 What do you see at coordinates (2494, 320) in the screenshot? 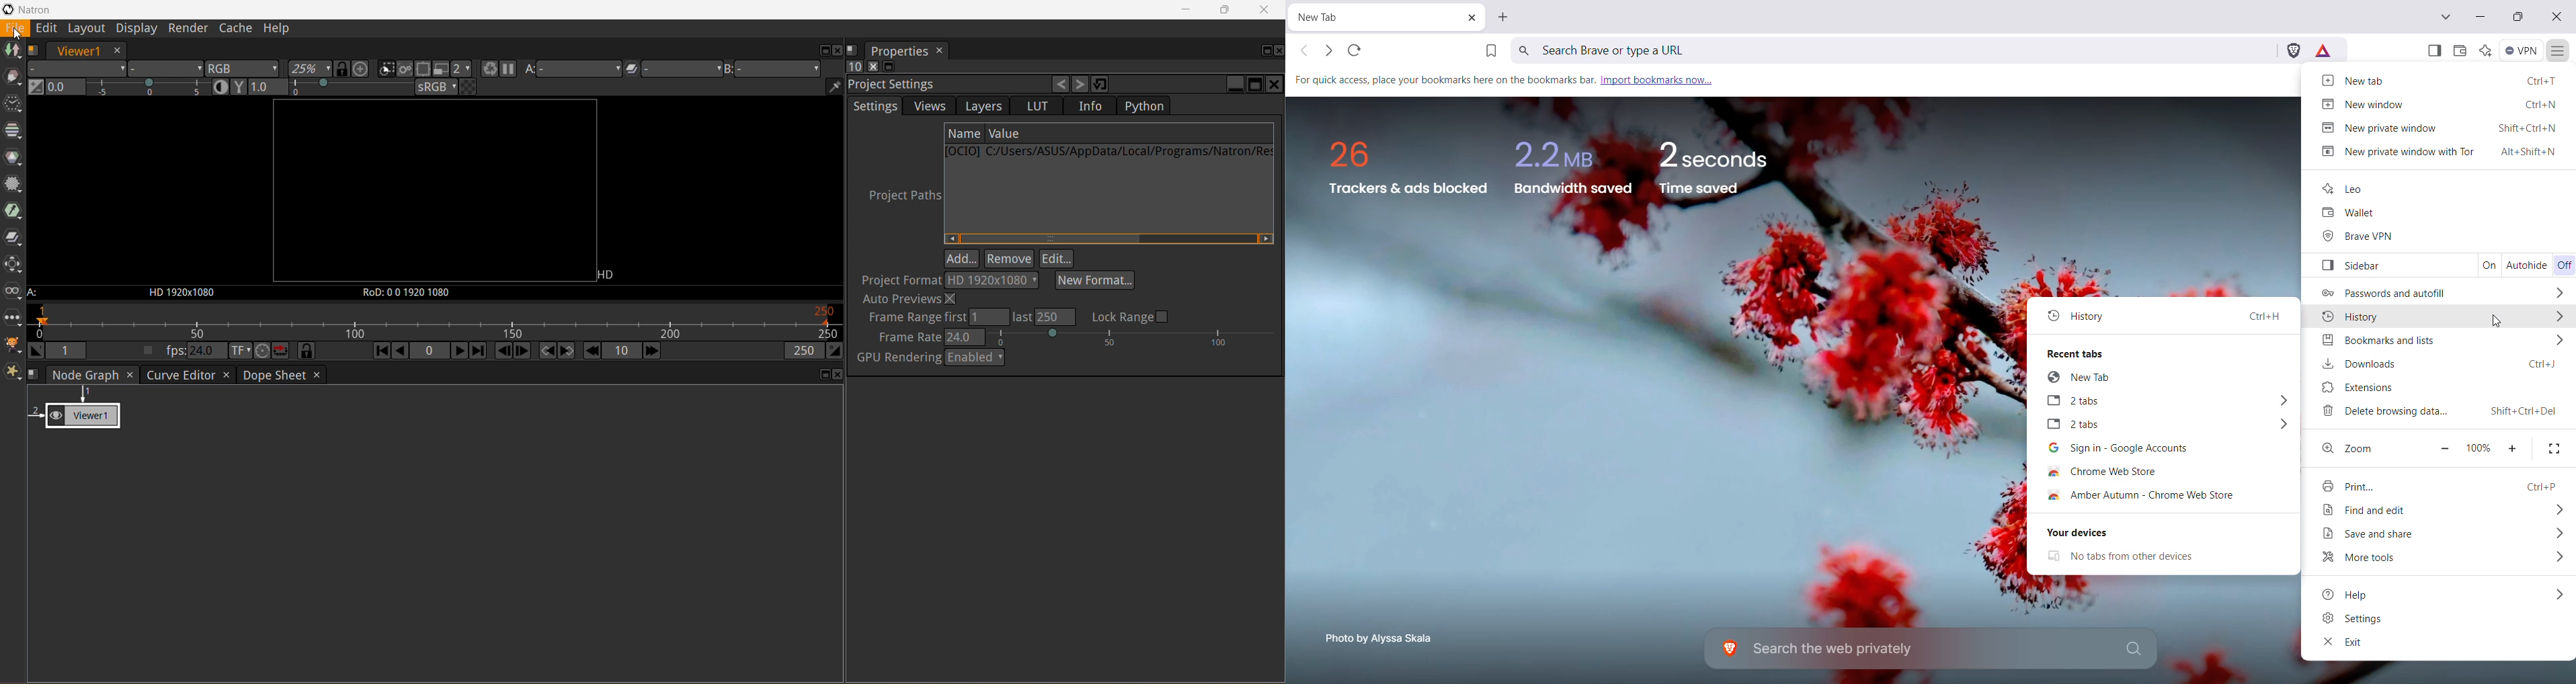
I see `cursor` at bounding box center [2494, 320].